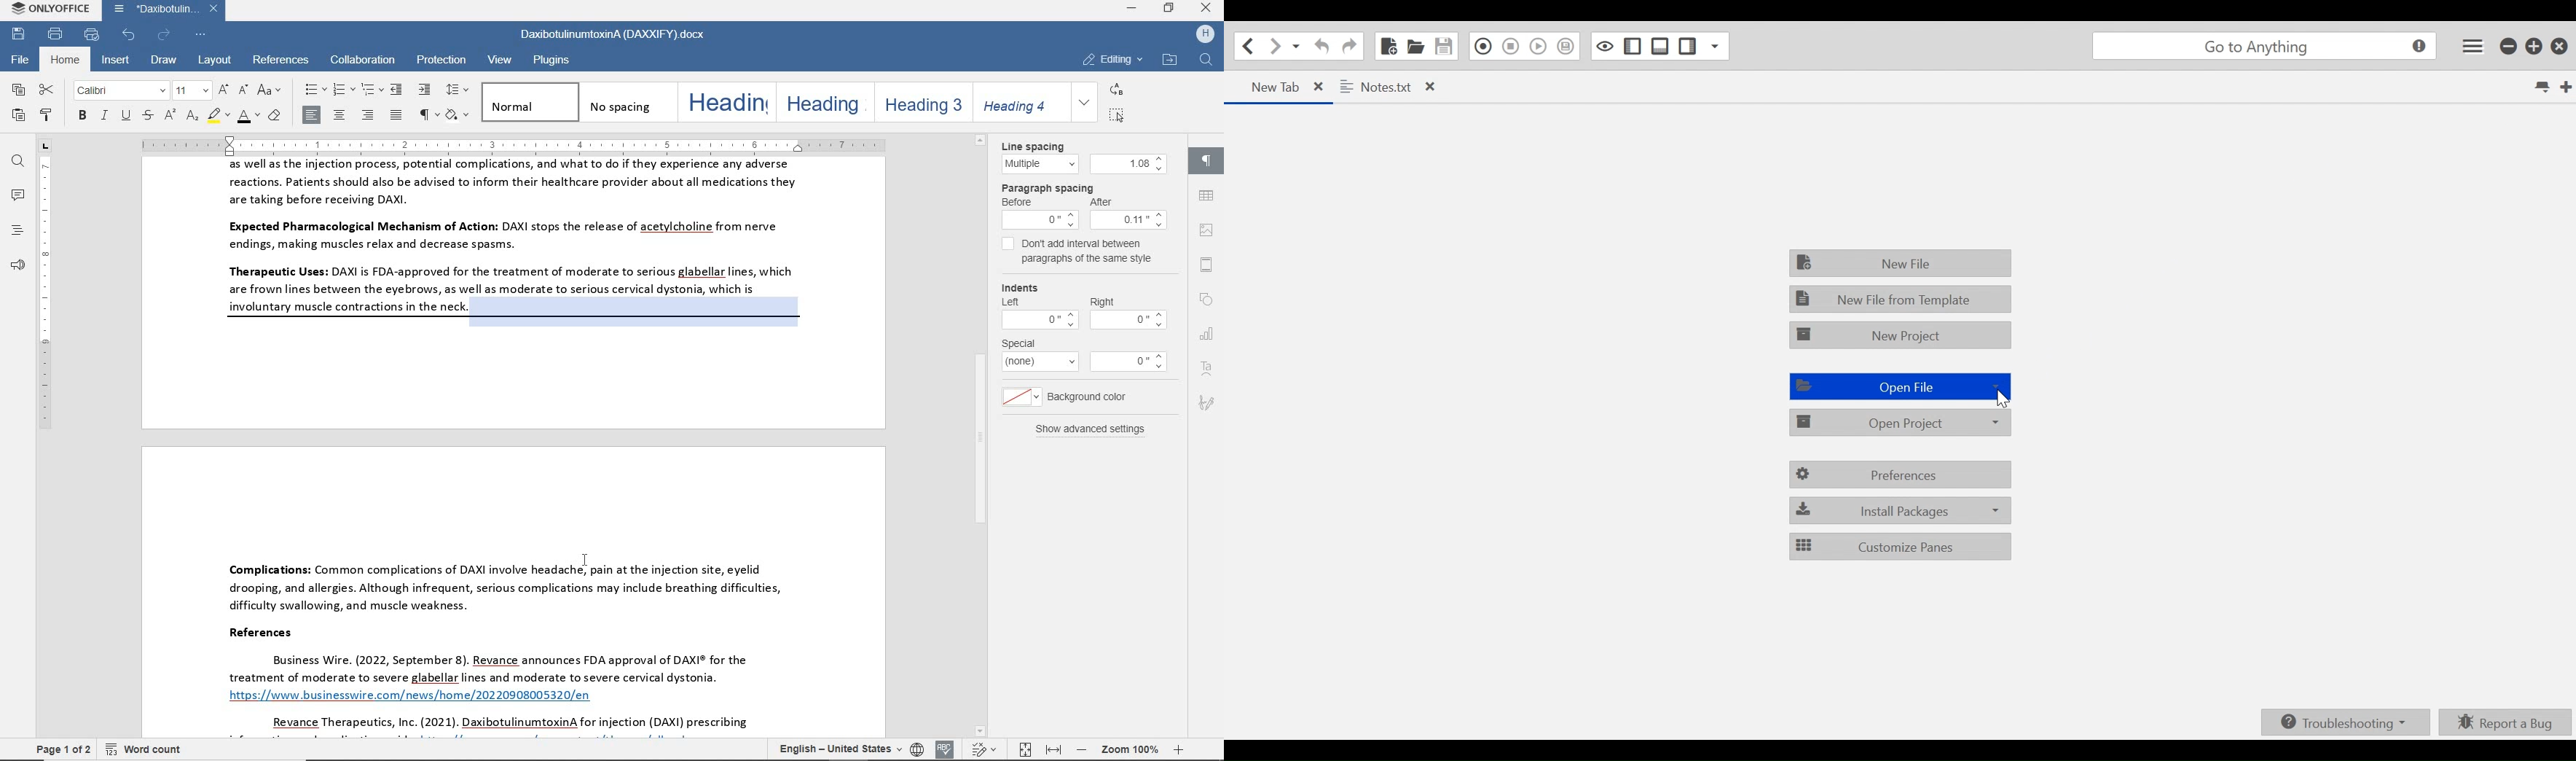 This screenshot has height=784, width=2576. Describe the element at coordinates (54, 34) in the screenshot. I see `print` at that location.